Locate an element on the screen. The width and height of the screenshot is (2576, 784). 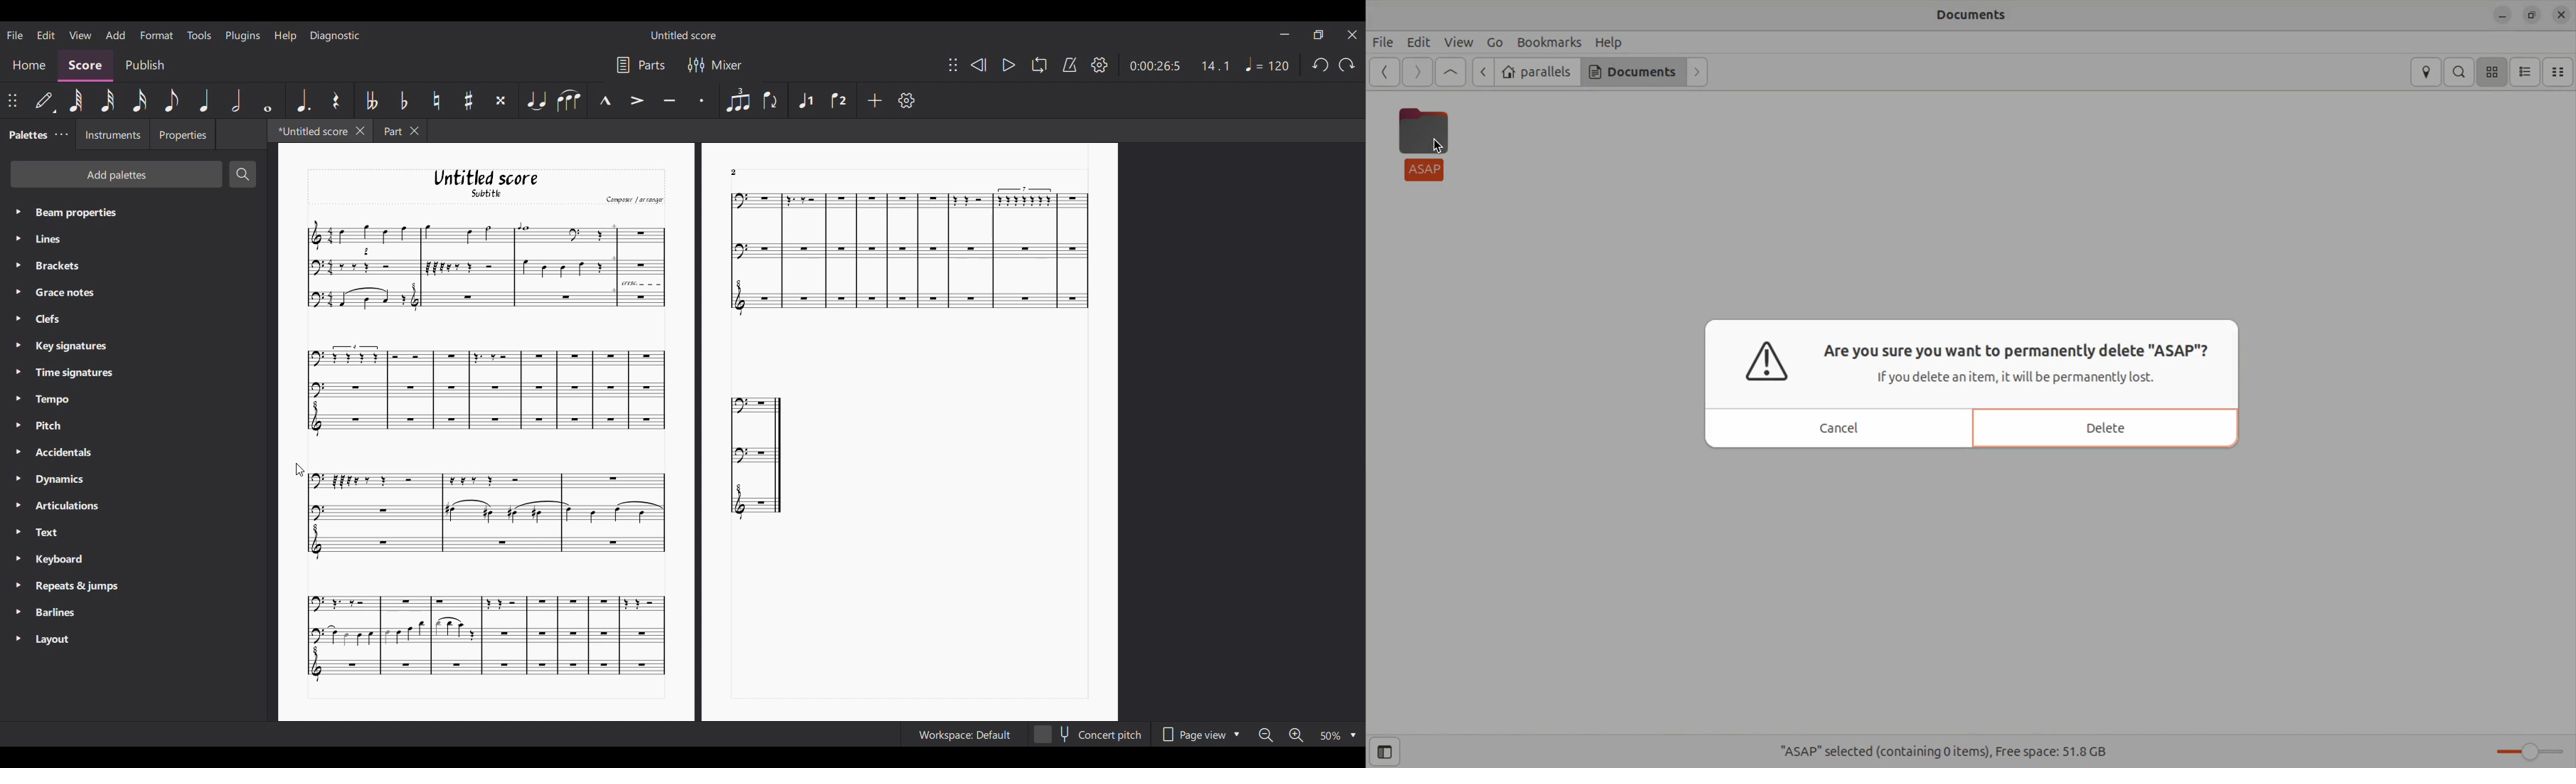
> Keyboard is located at coordinates (55, 560).